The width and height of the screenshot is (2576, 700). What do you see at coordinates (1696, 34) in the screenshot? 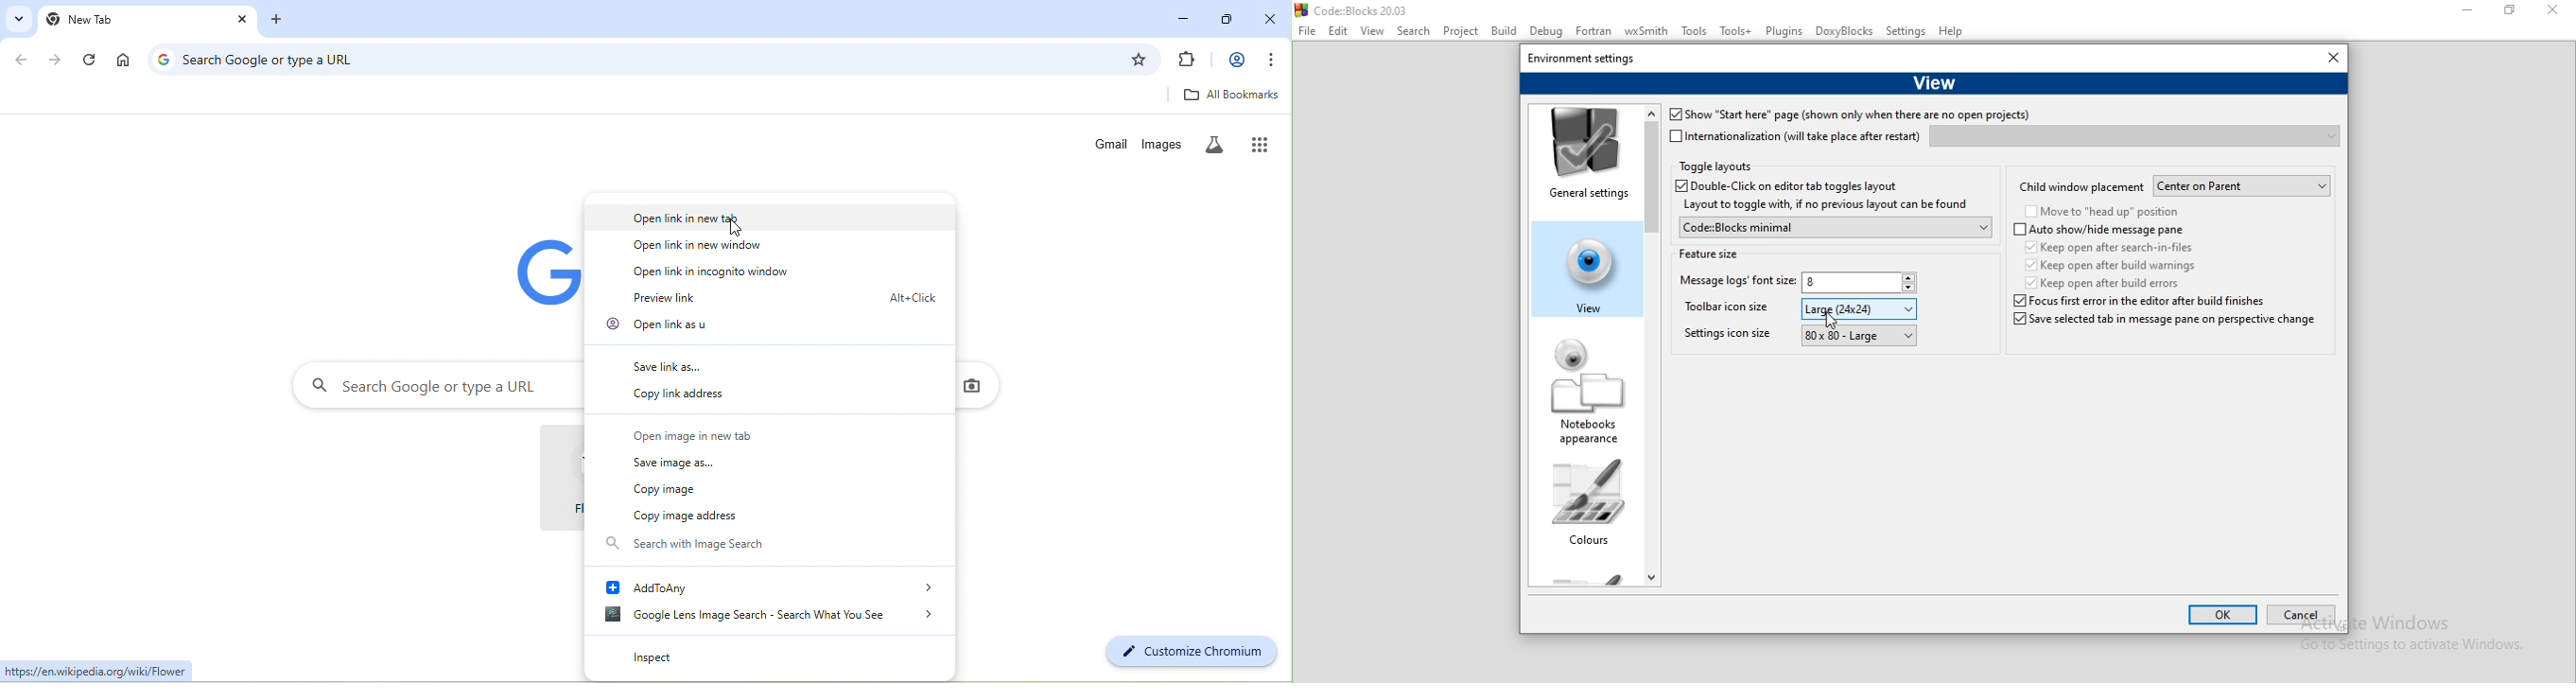
I see `Tools` at bounding box center [1696, 34].